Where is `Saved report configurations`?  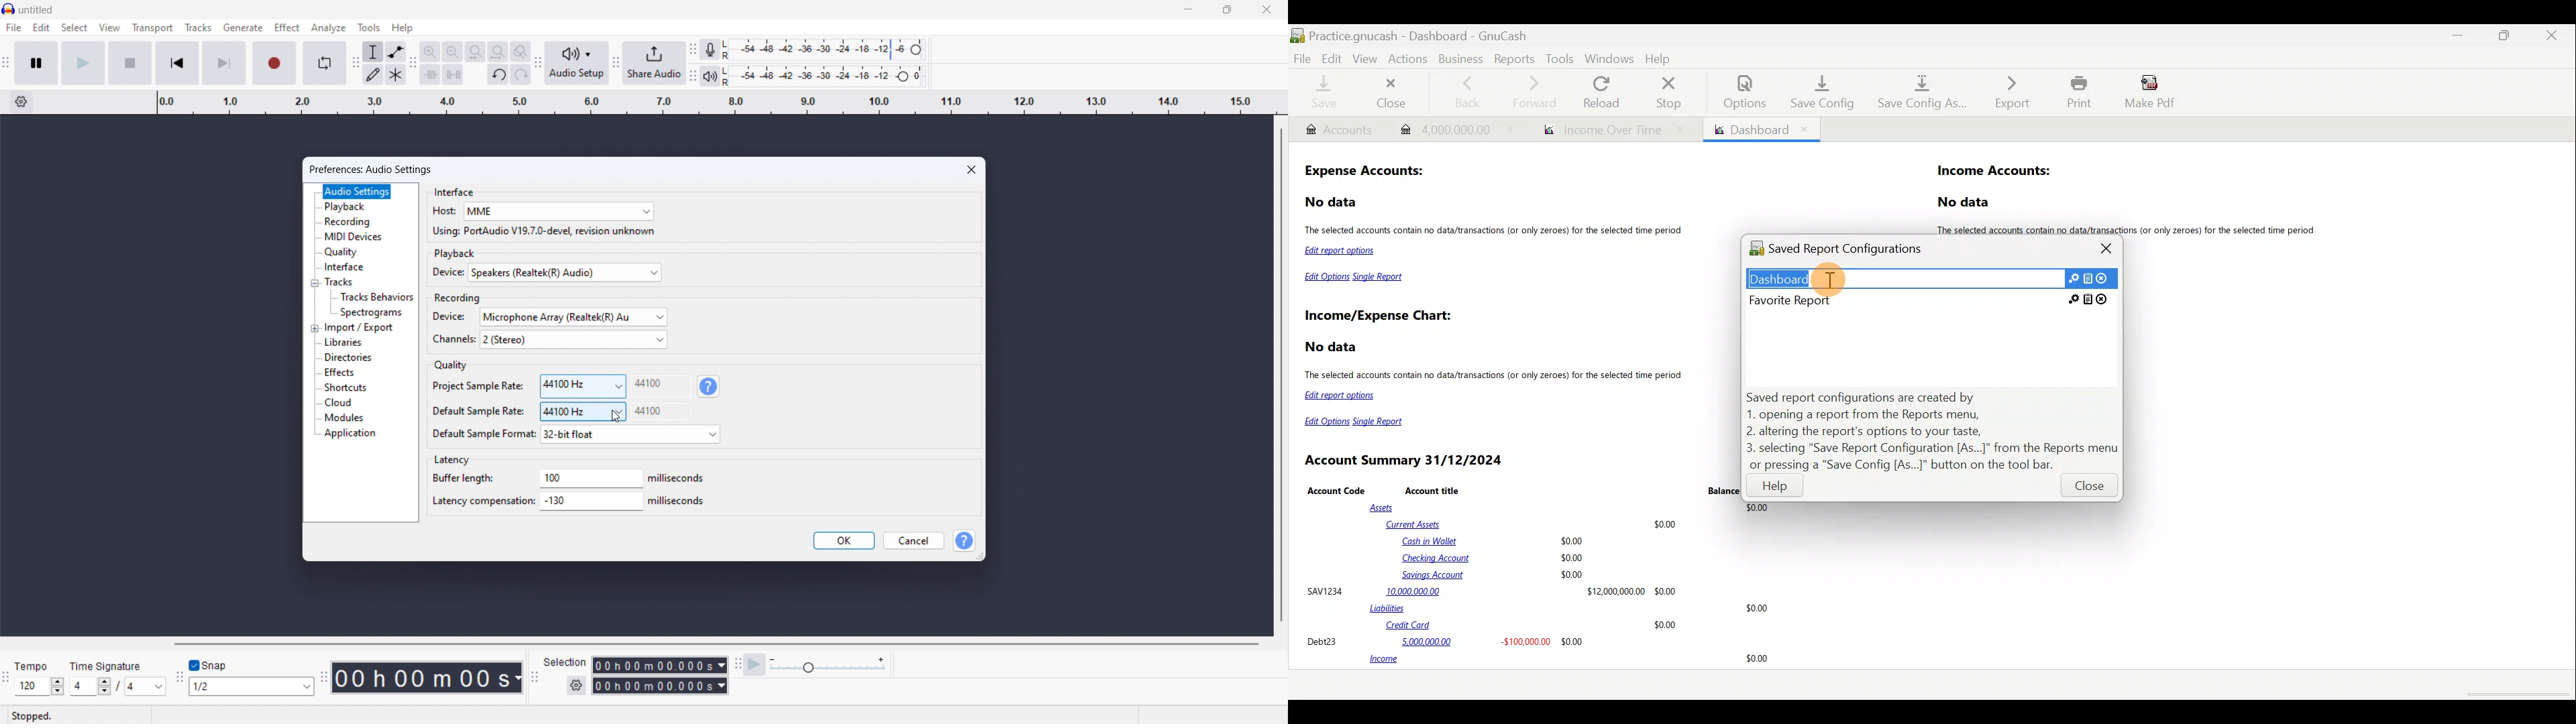
Saved report configurations is located at coordinates (1850, 251).